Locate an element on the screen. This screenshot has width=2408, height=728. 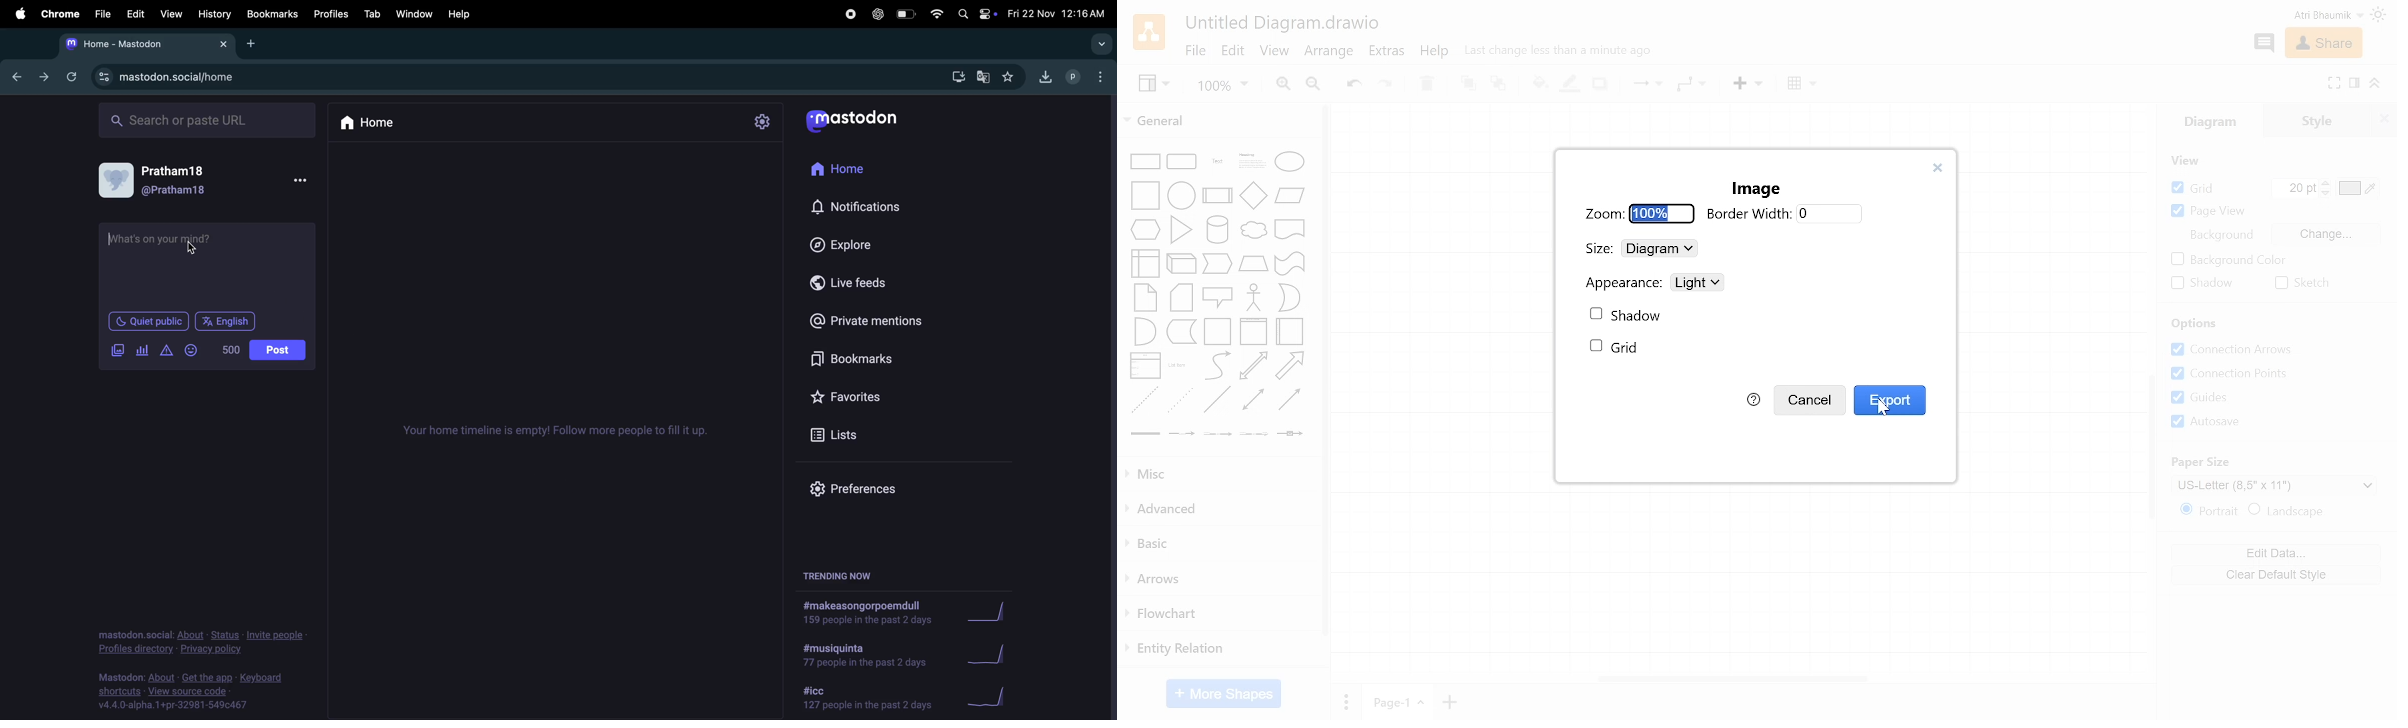
Current paper size is located at coordinates (2277, 485).